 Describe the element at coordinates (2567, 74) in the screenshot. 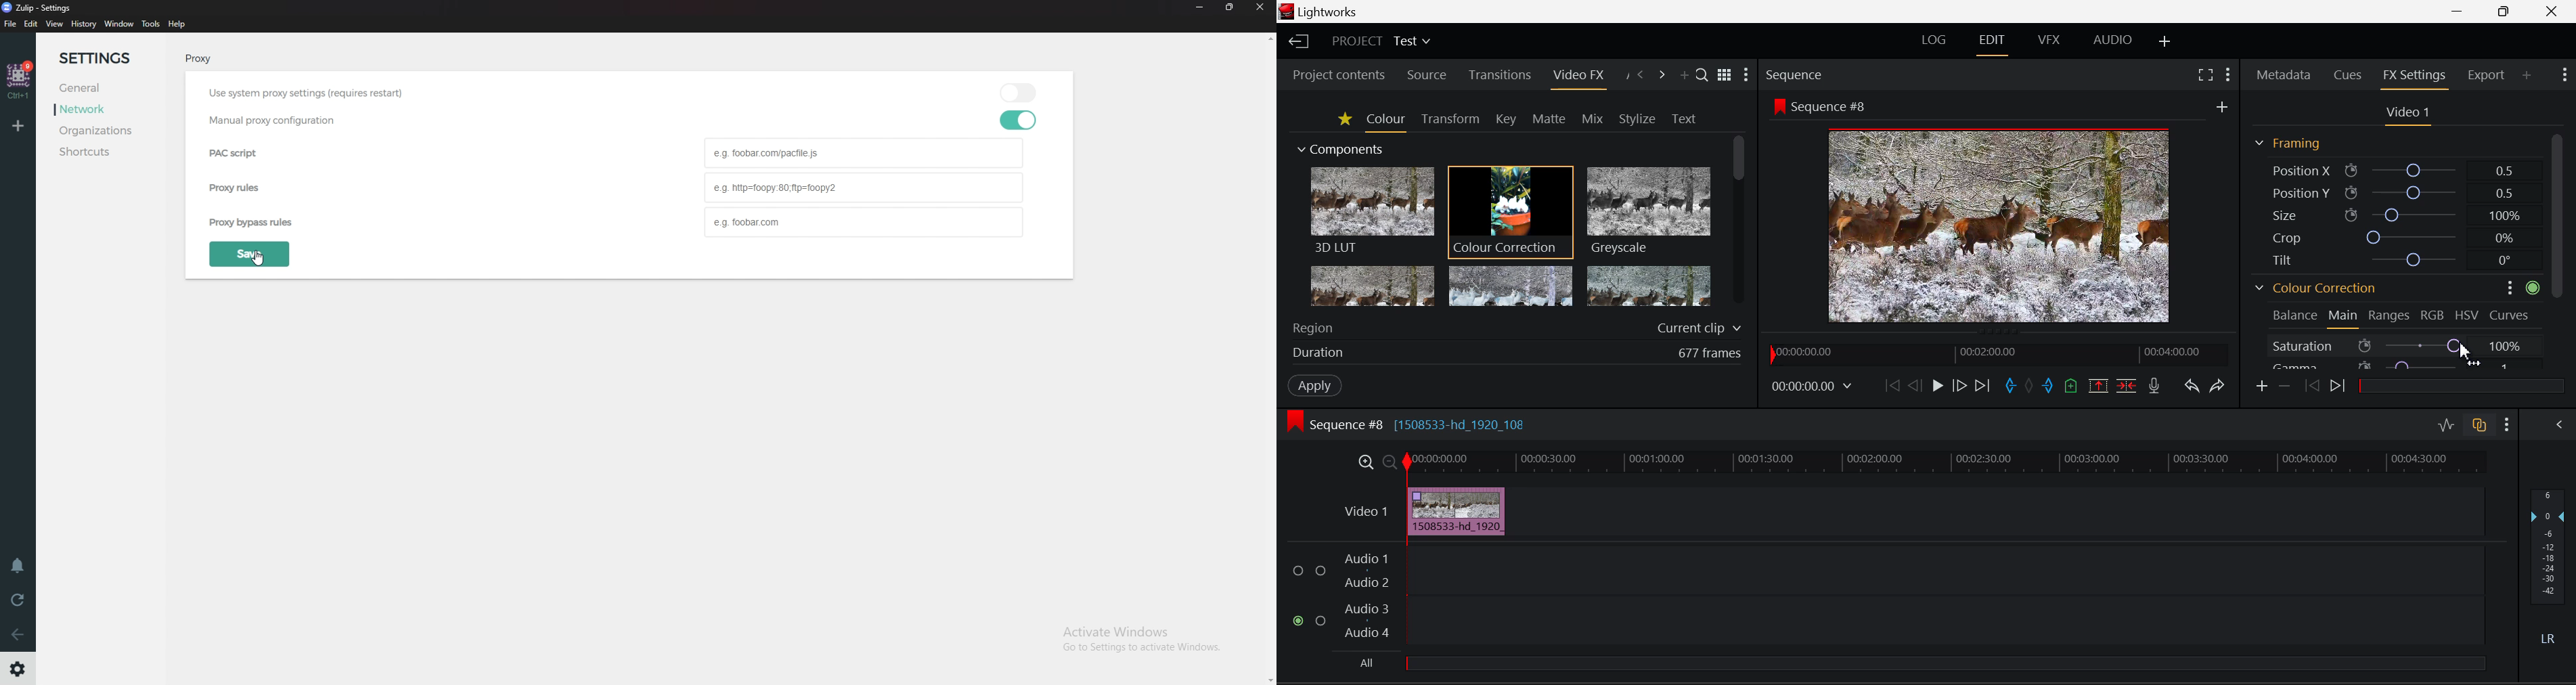

I see `Show Settings` at that location.